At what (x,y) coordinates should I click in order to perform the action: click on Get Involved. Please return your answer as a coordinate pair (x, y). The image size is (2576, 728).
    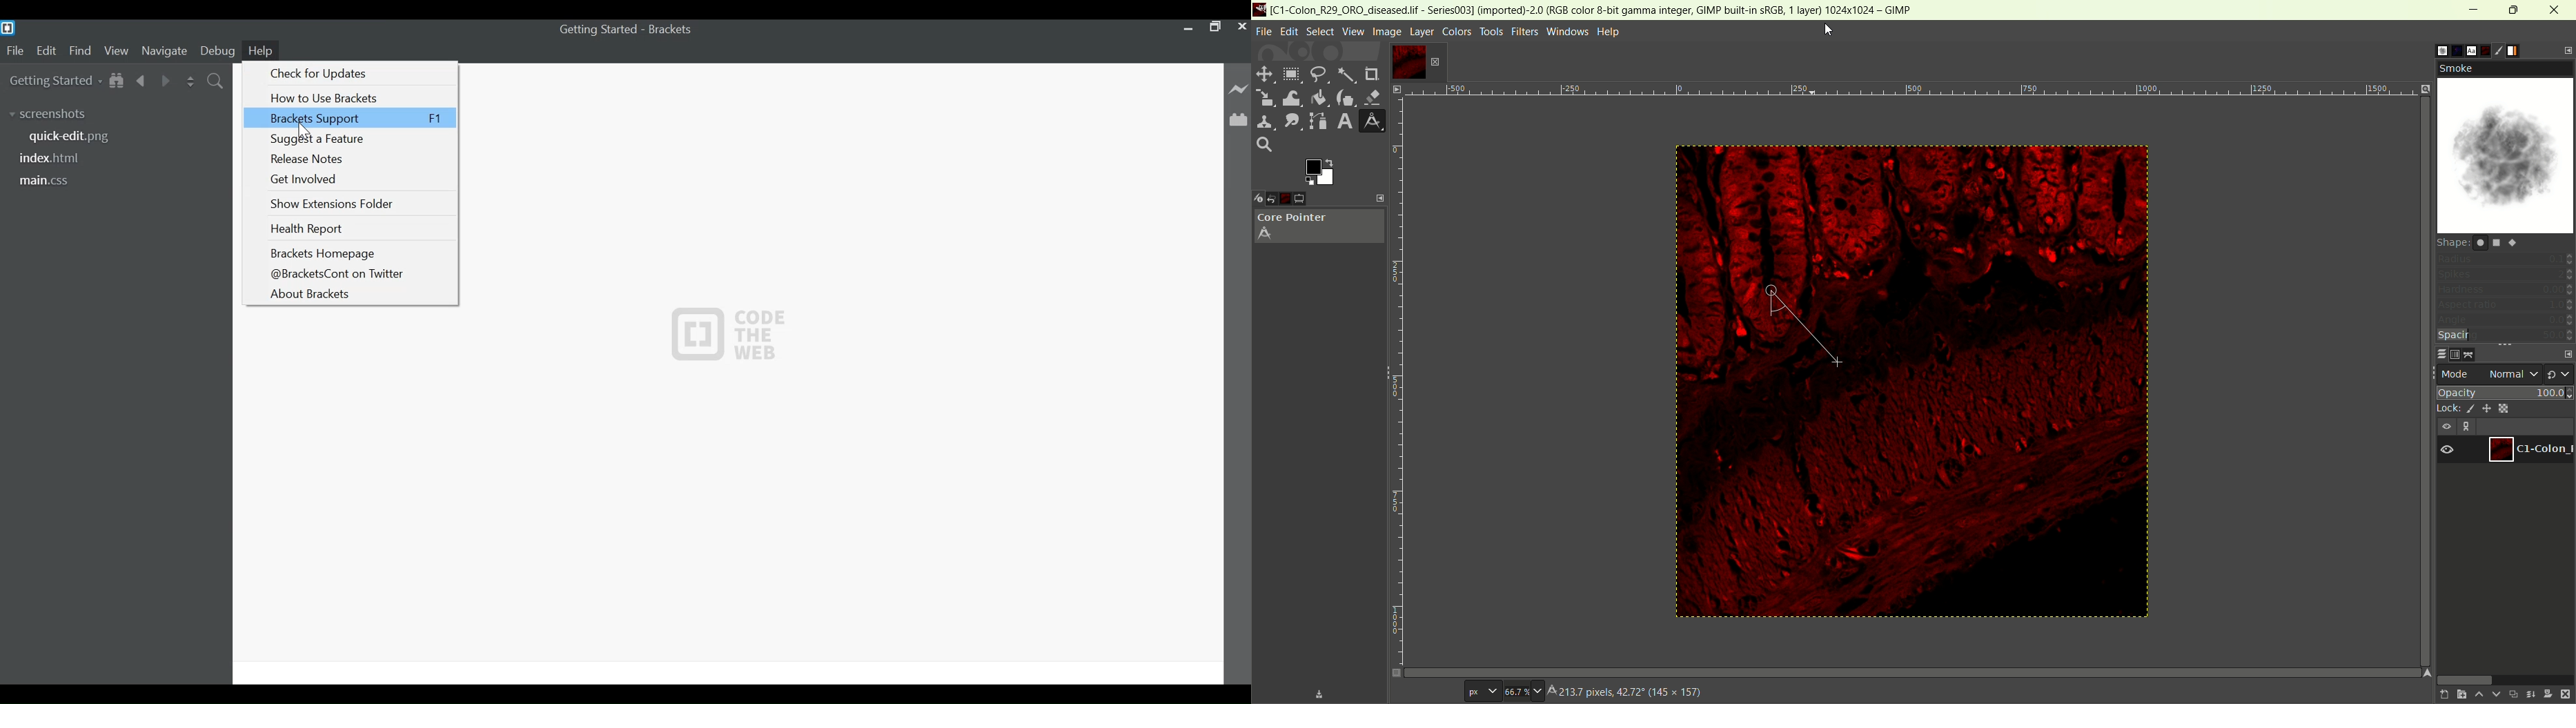
    Looking at the image, I should click on (358, 179).